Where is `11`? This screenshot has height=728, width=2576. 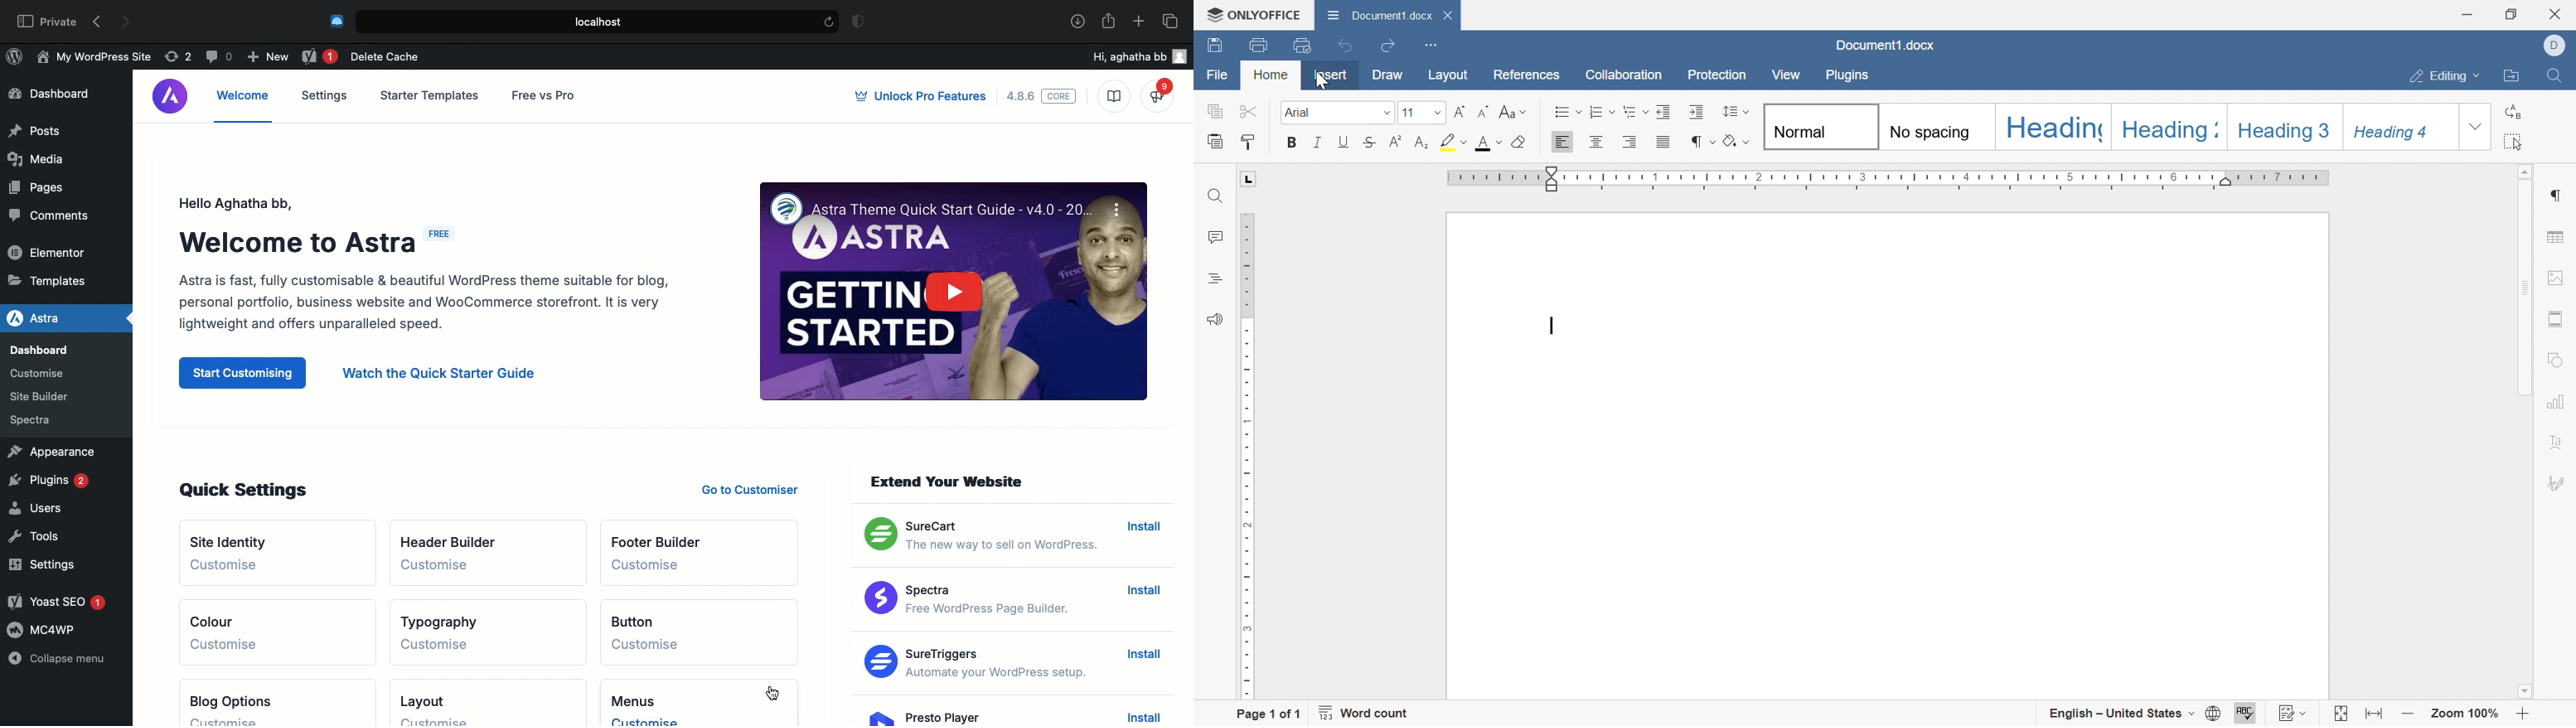
11 is located at coordinates (1411, 110).